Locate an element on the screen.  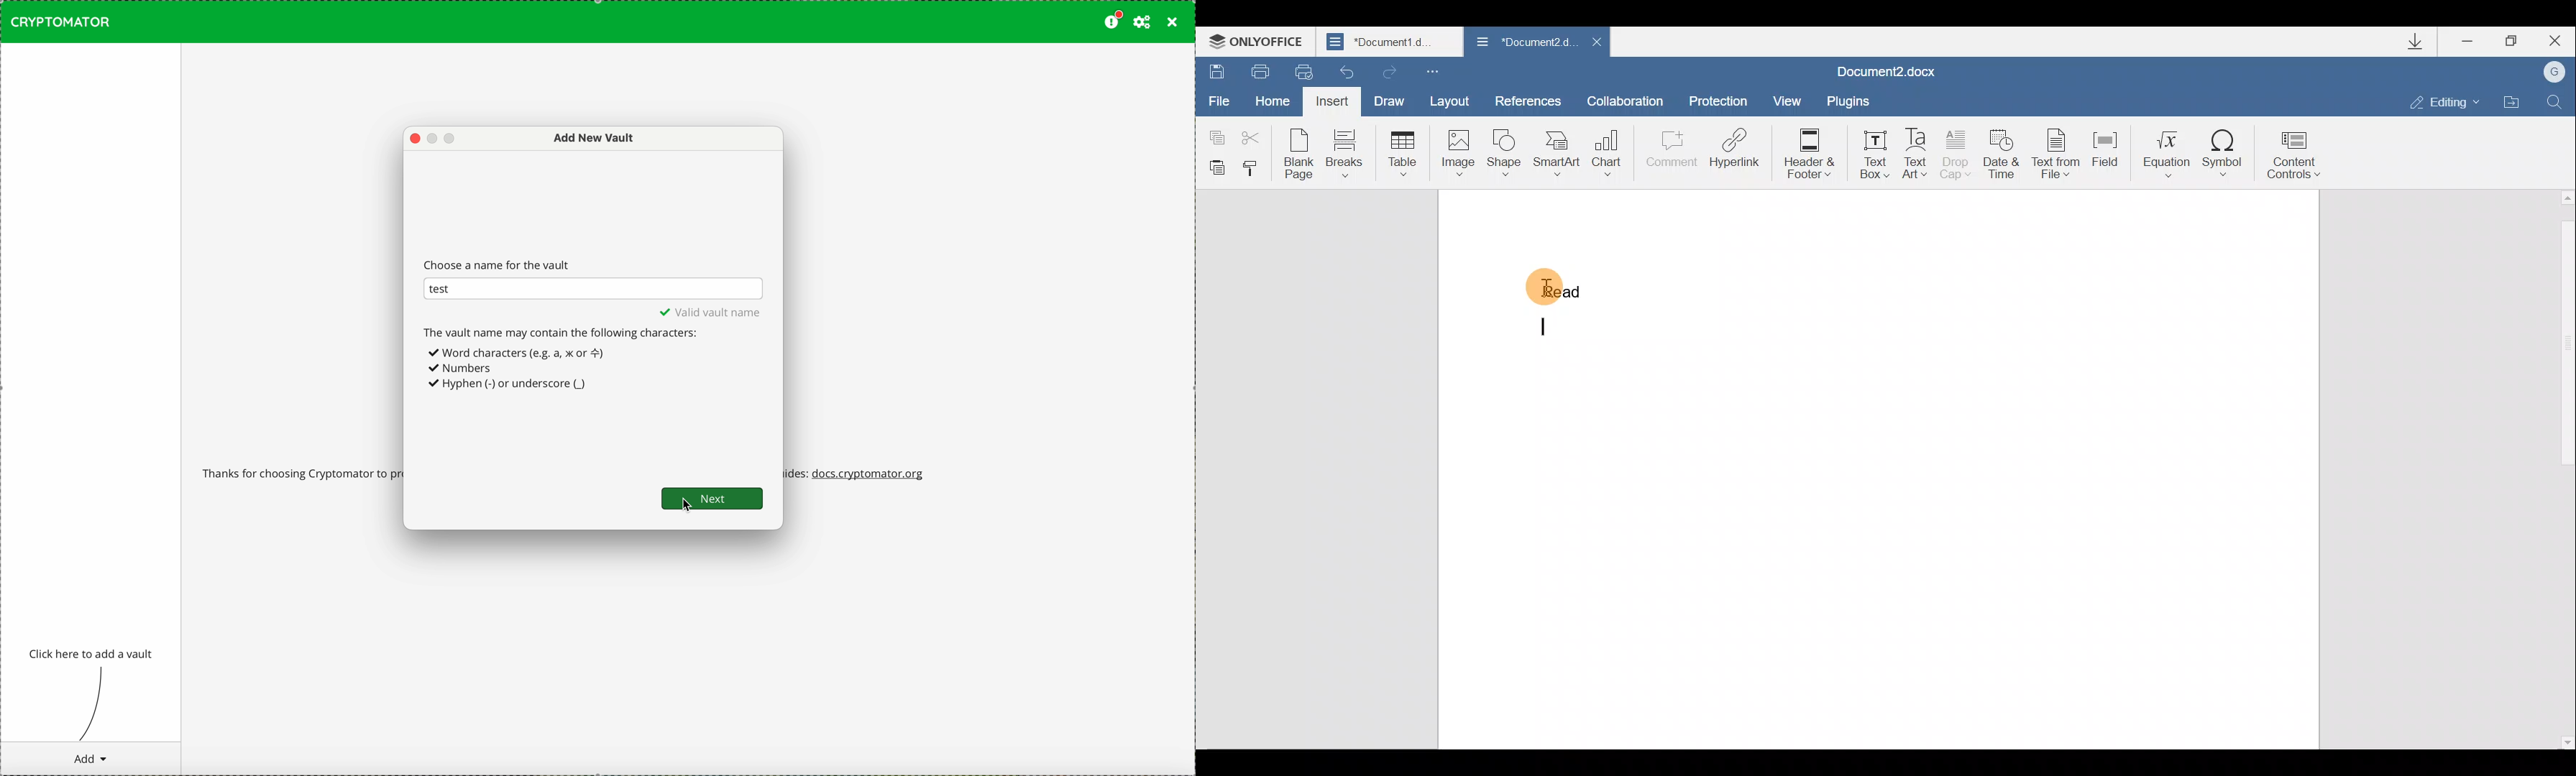
Home is located at coordinates (1270, 98).